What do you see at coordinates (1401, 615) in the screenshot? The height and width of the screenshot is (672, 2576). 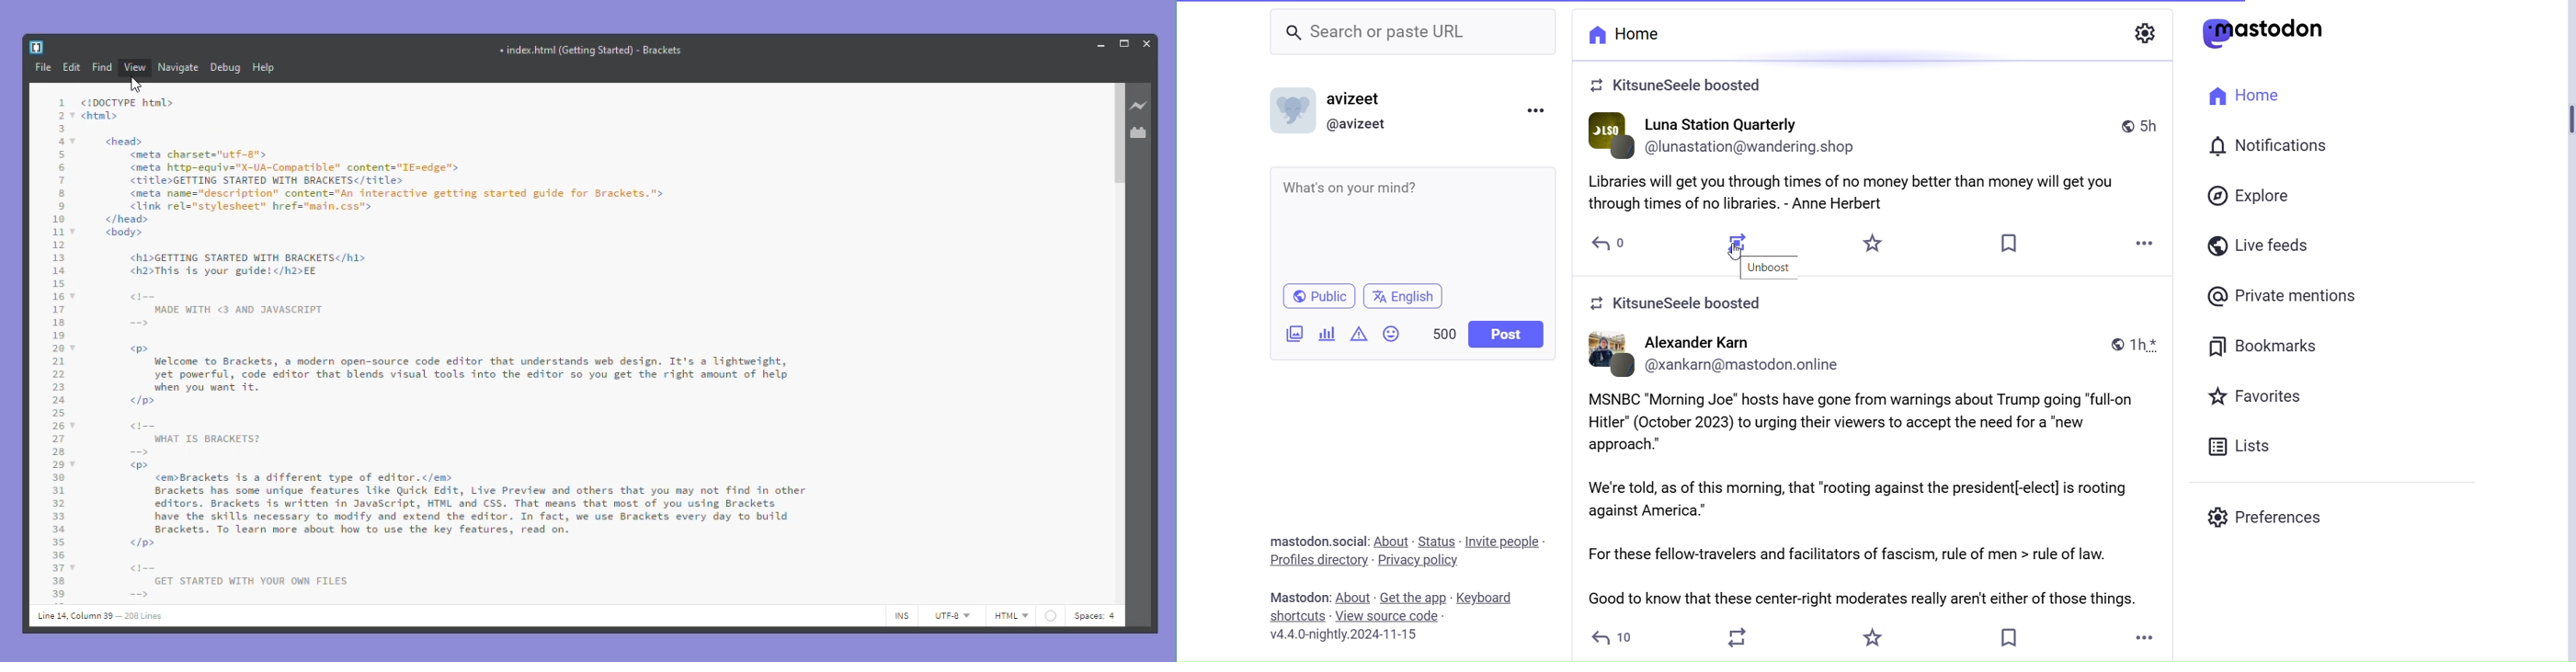 I see `View Source Code` at bounding box center [1401, 615].